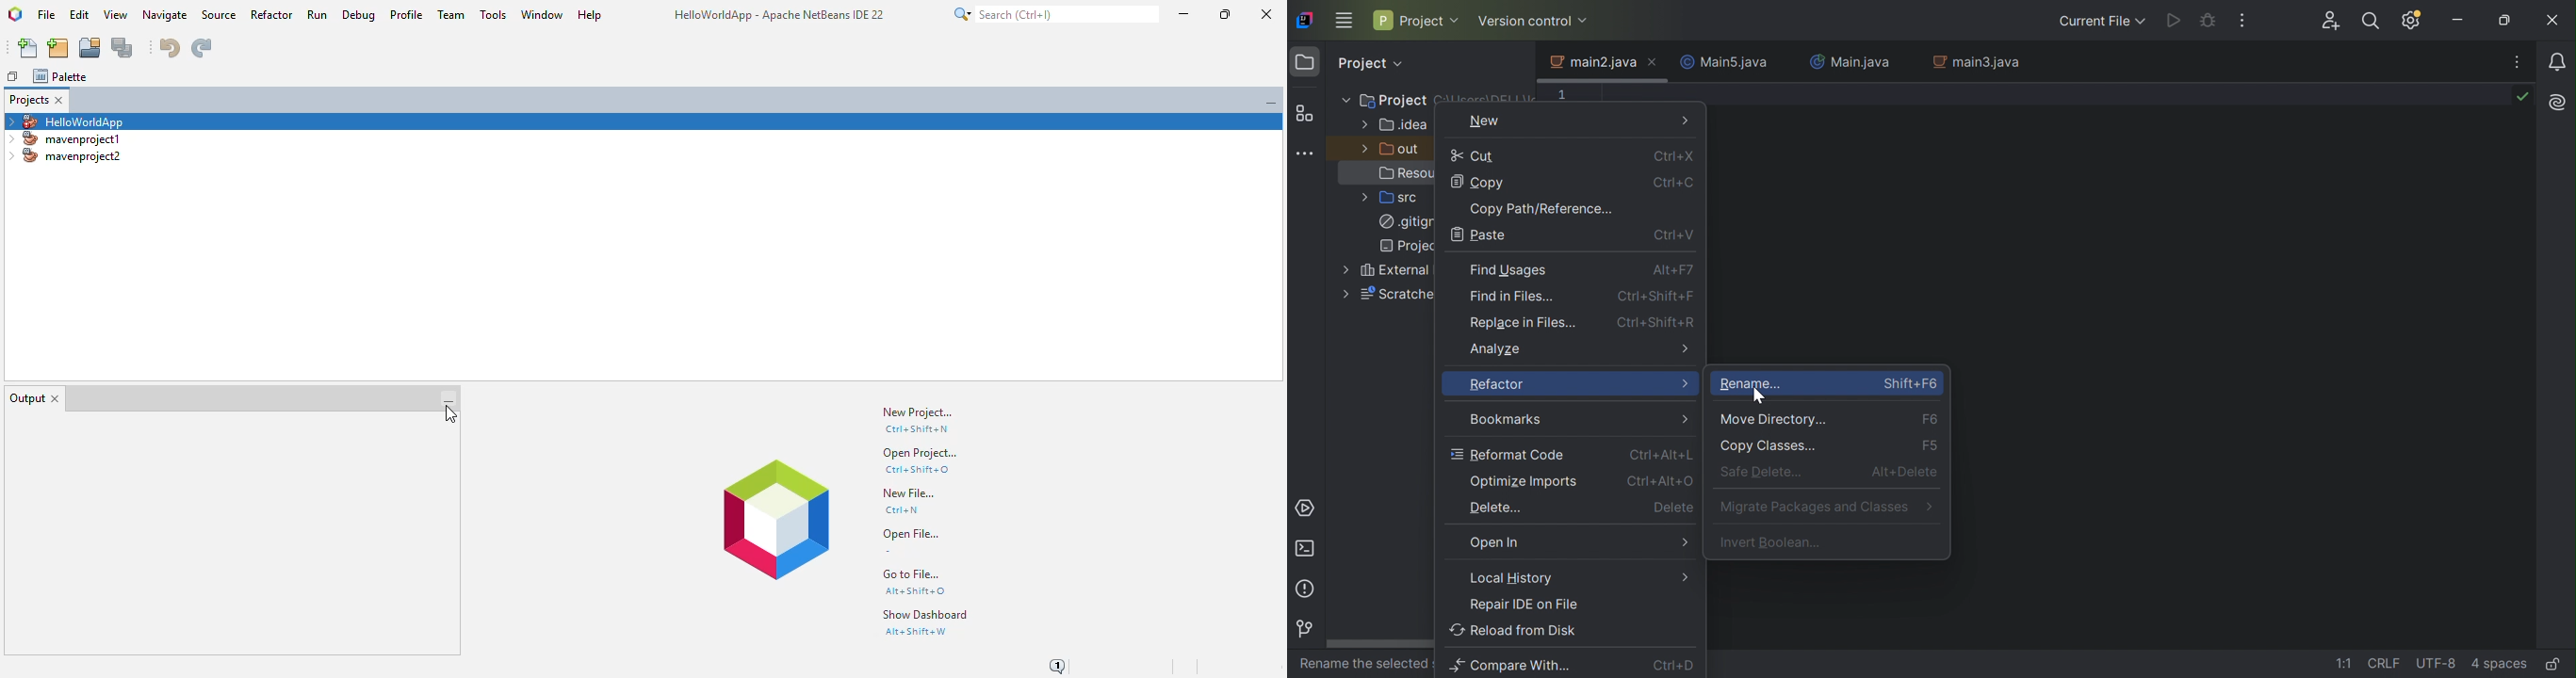  What do you see at coordinates (90, 47) in the screenshot?
I see `open project` at bounding box center [90, 47].